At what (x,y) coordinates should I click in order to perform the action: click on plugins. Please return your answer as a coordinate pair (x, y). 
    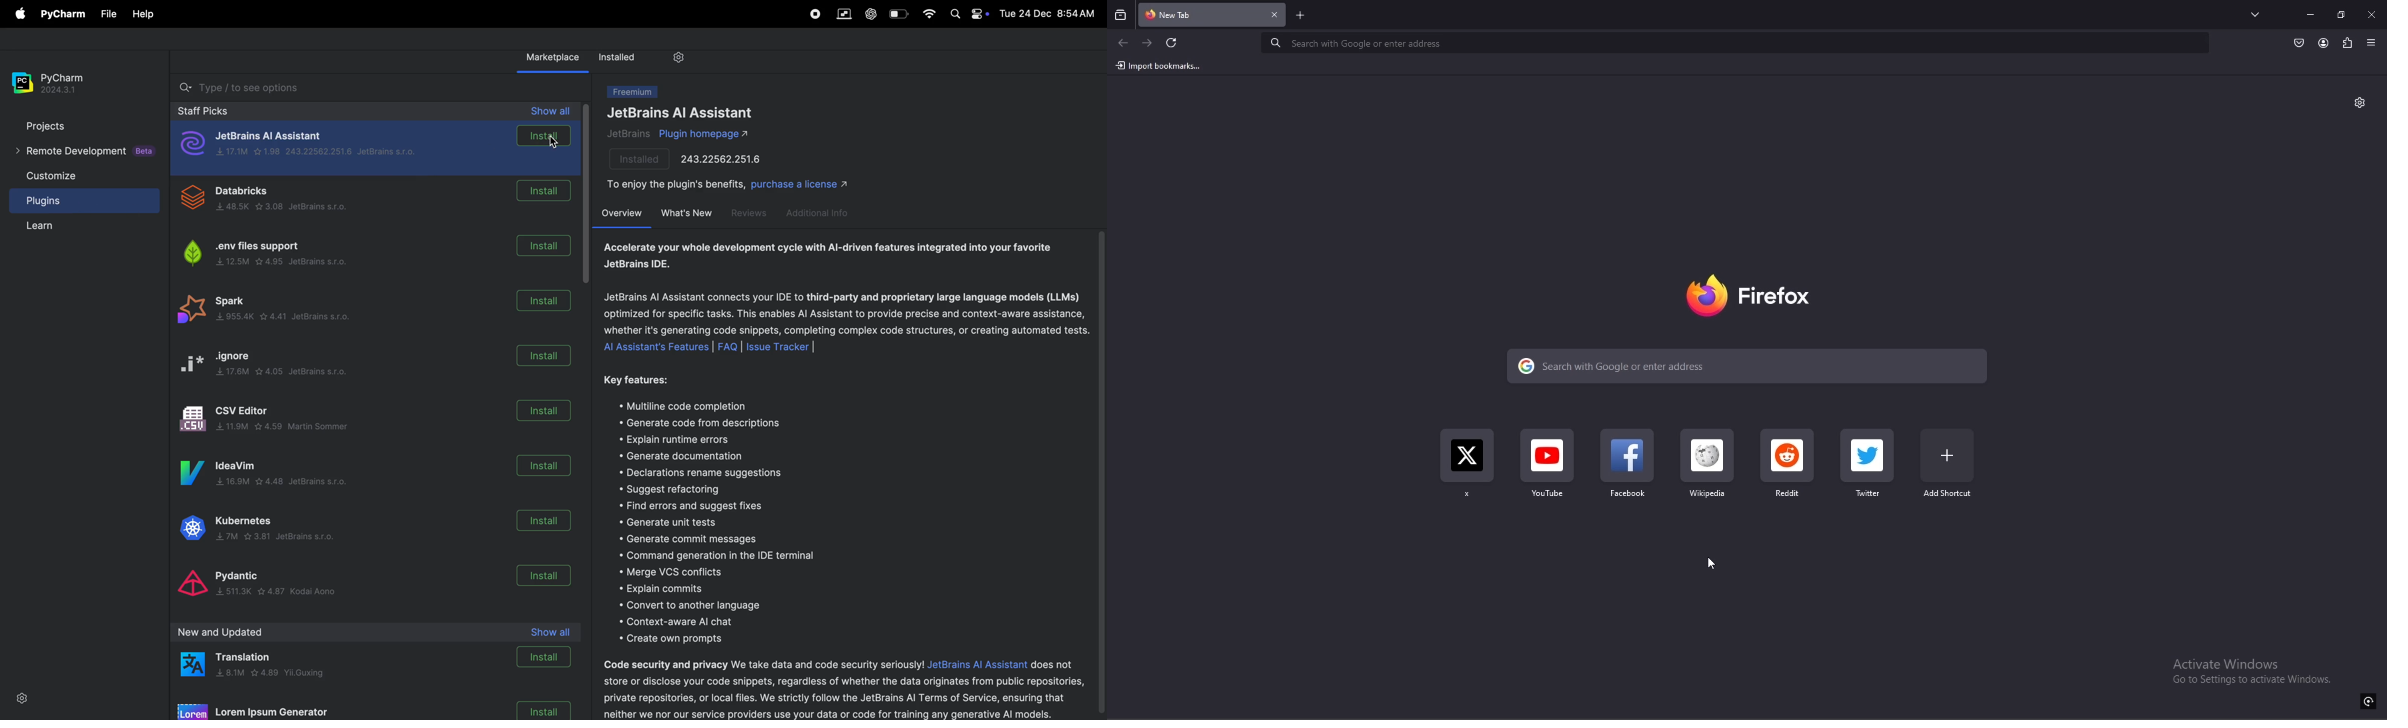
    Looking at the image, I should click on (56, 201).